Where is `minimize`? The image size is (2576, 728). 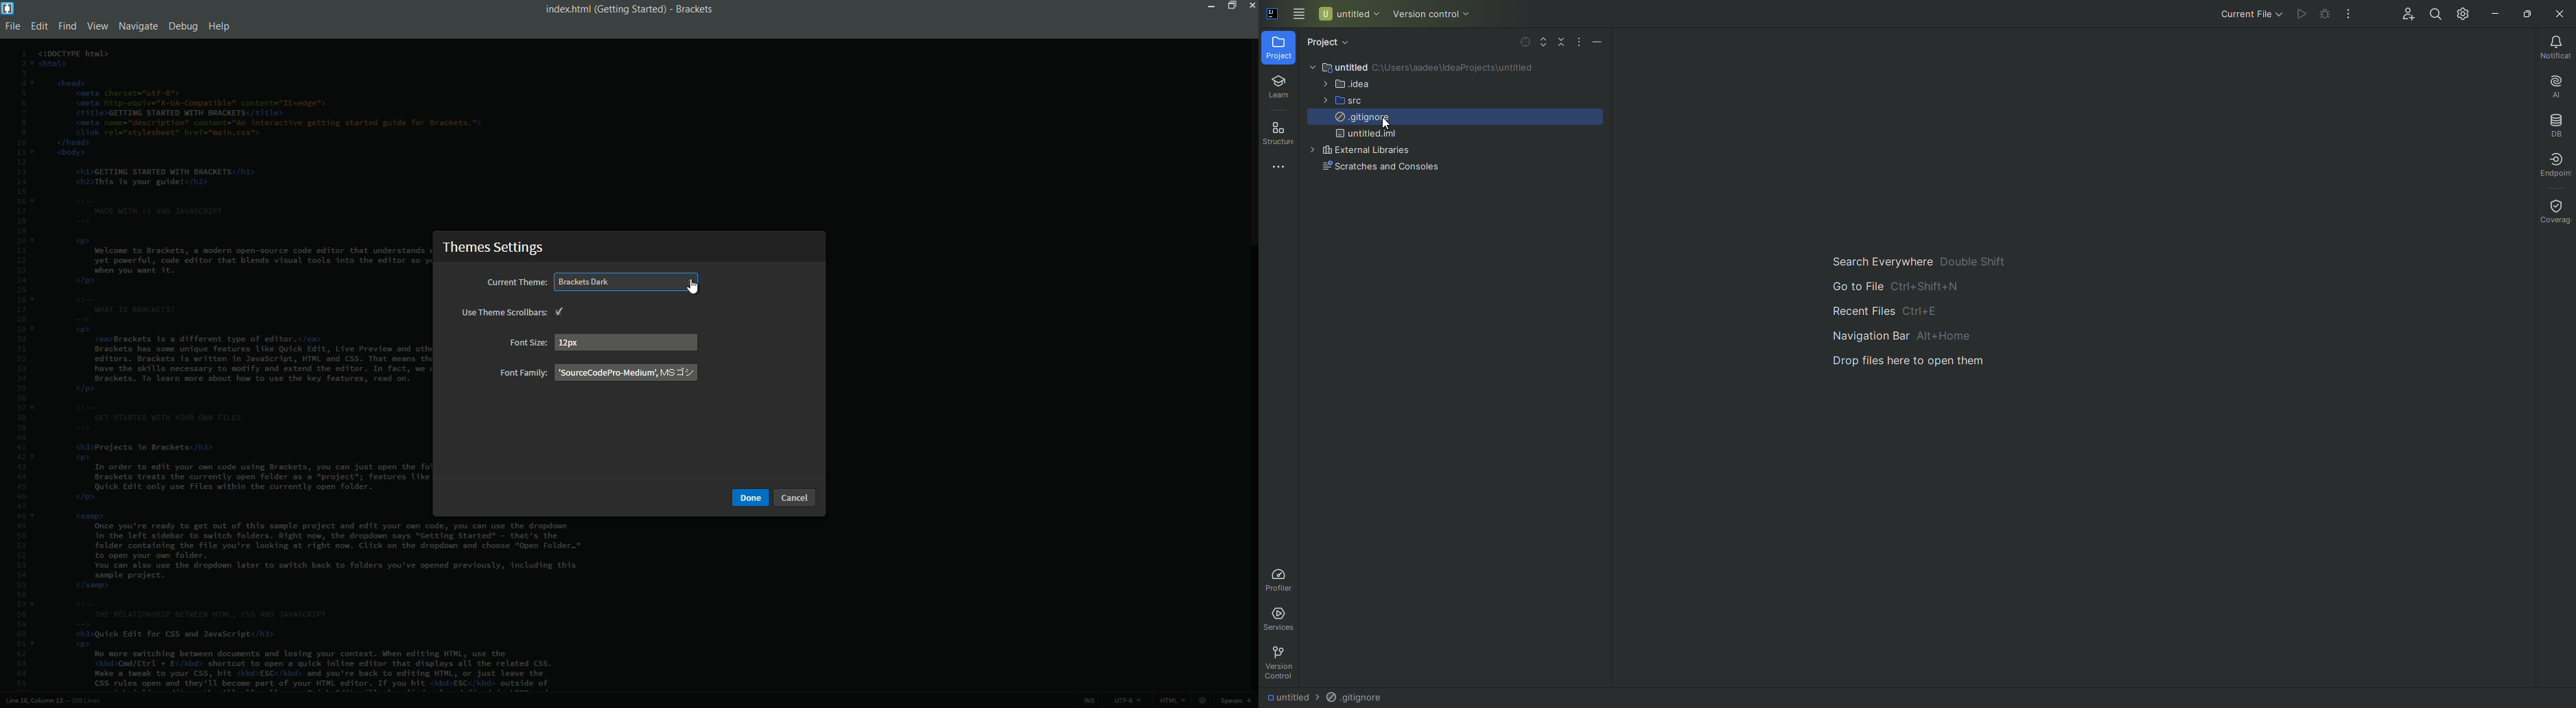
minimize is located at coordinates (1209, 5).